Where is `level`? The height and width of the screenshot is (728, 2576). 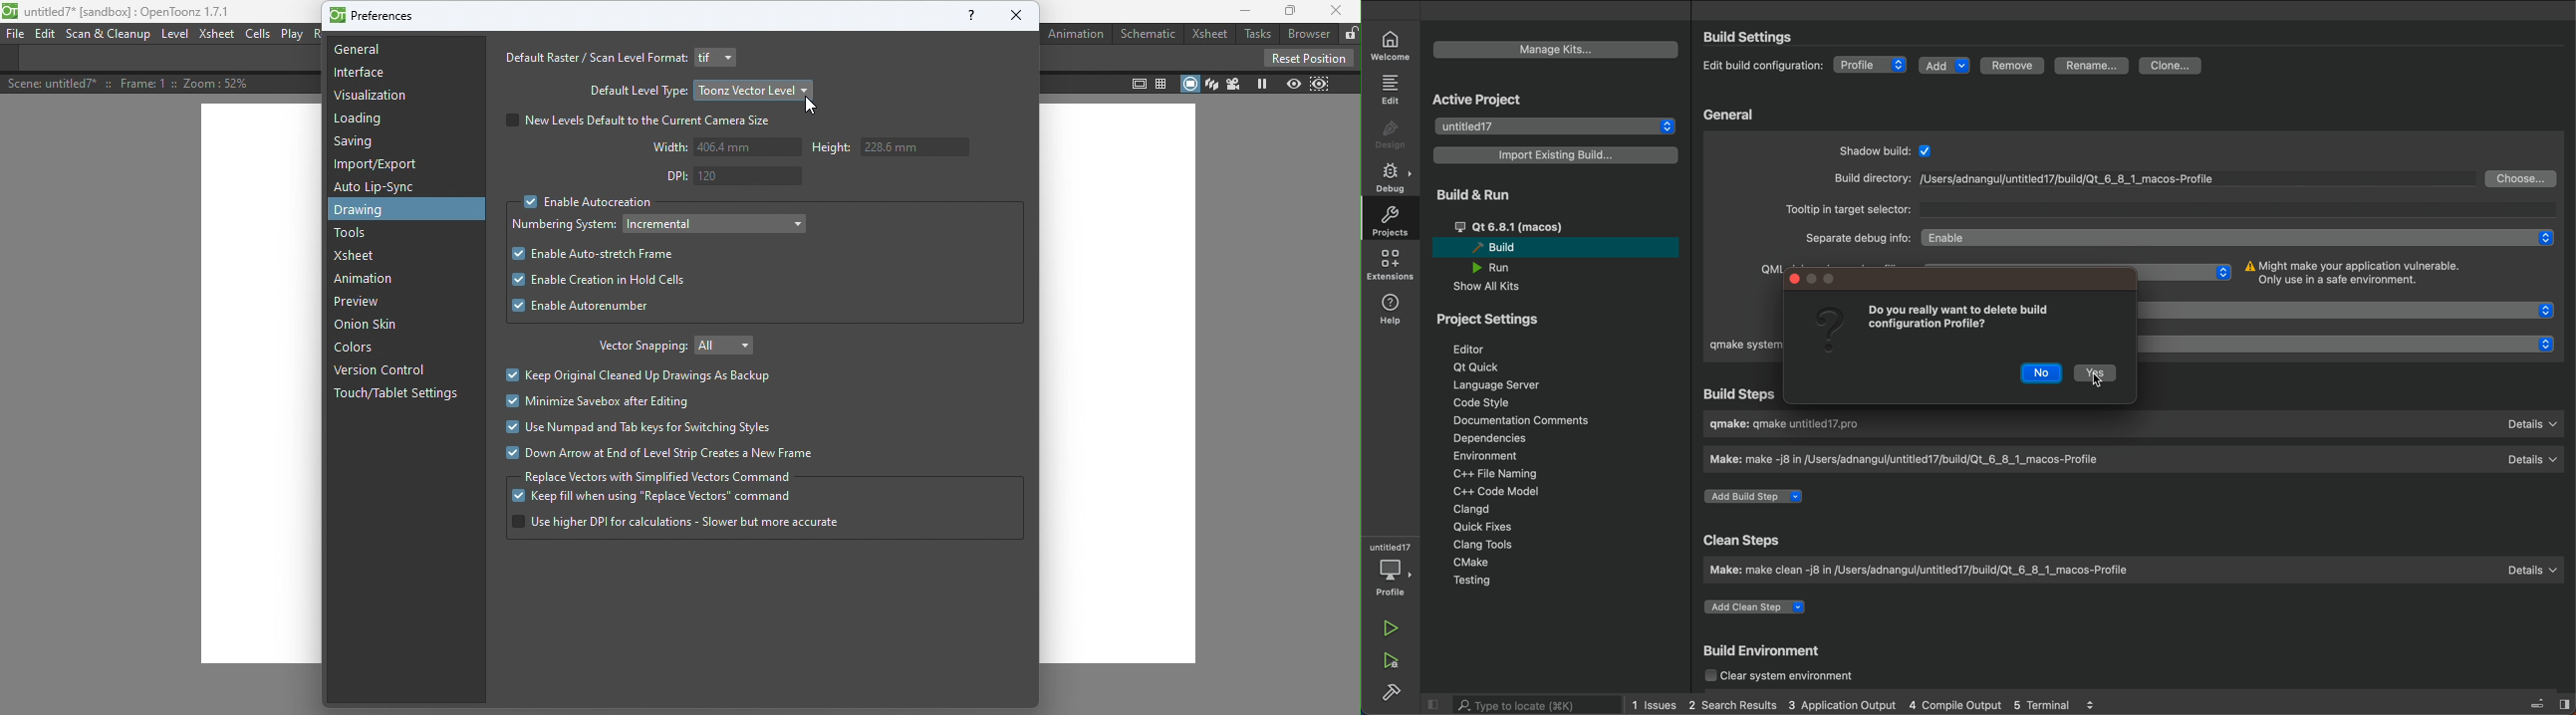 level is located at coordinates (177, 35).